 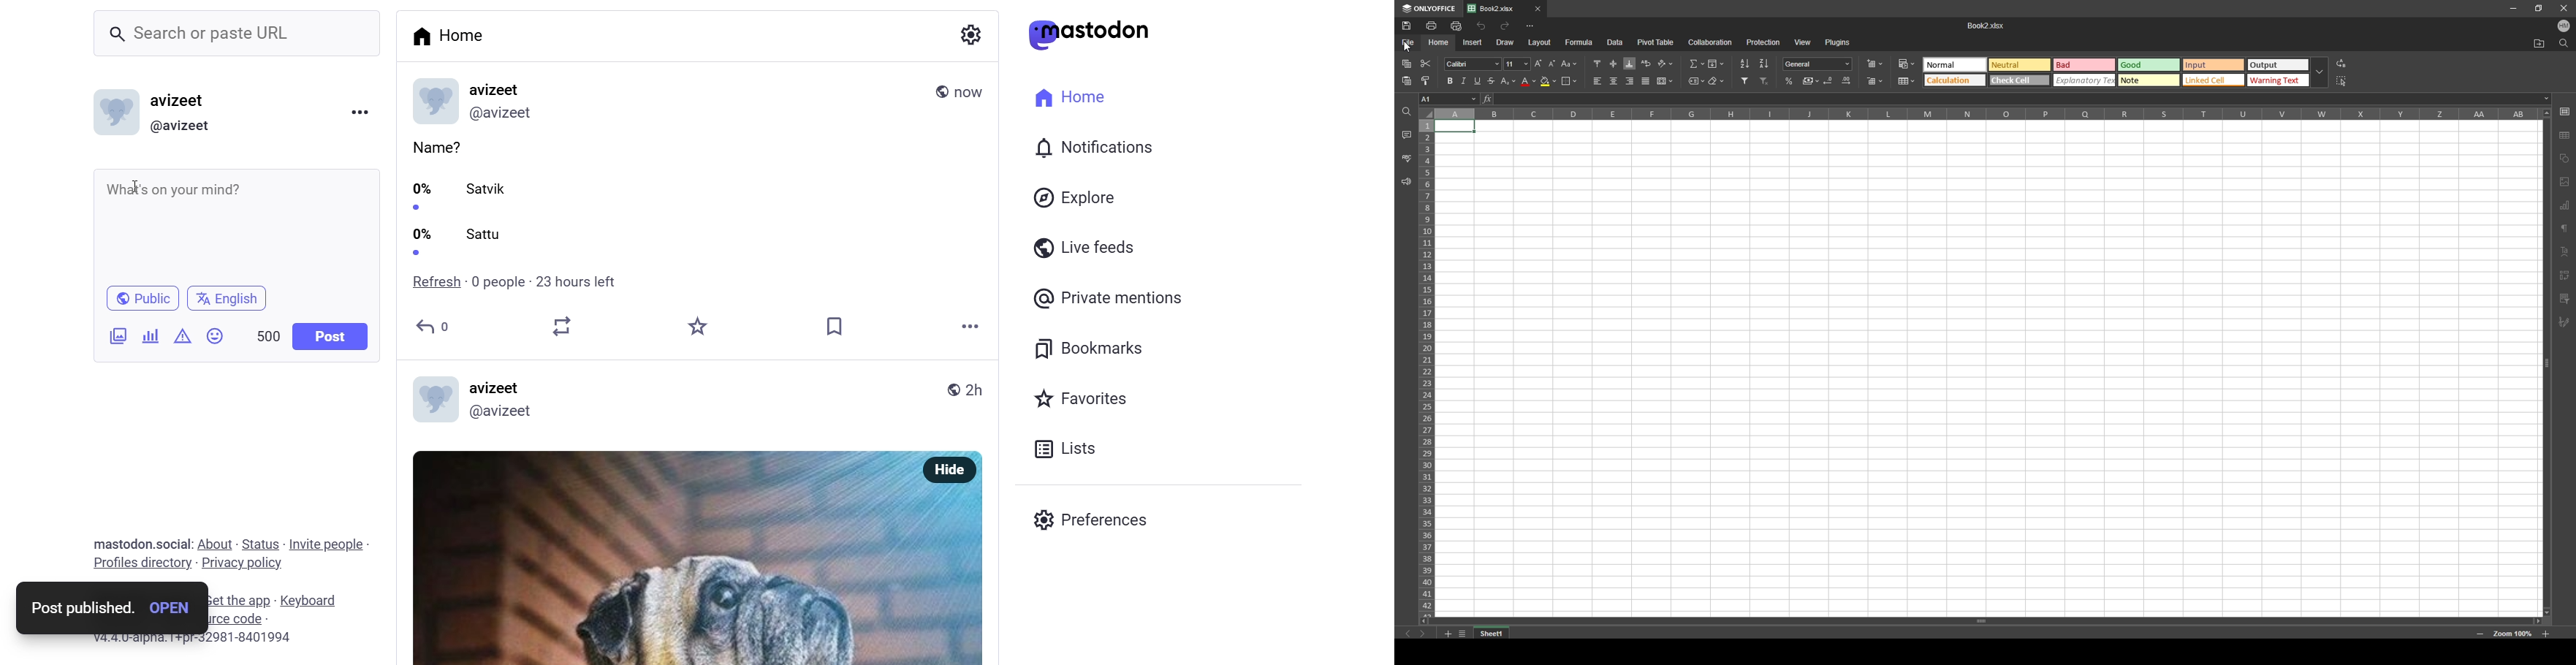 What do you see at coordinates (1540, 42) in the screenshot?
I see `layout` at bounding box center [1540, 42].